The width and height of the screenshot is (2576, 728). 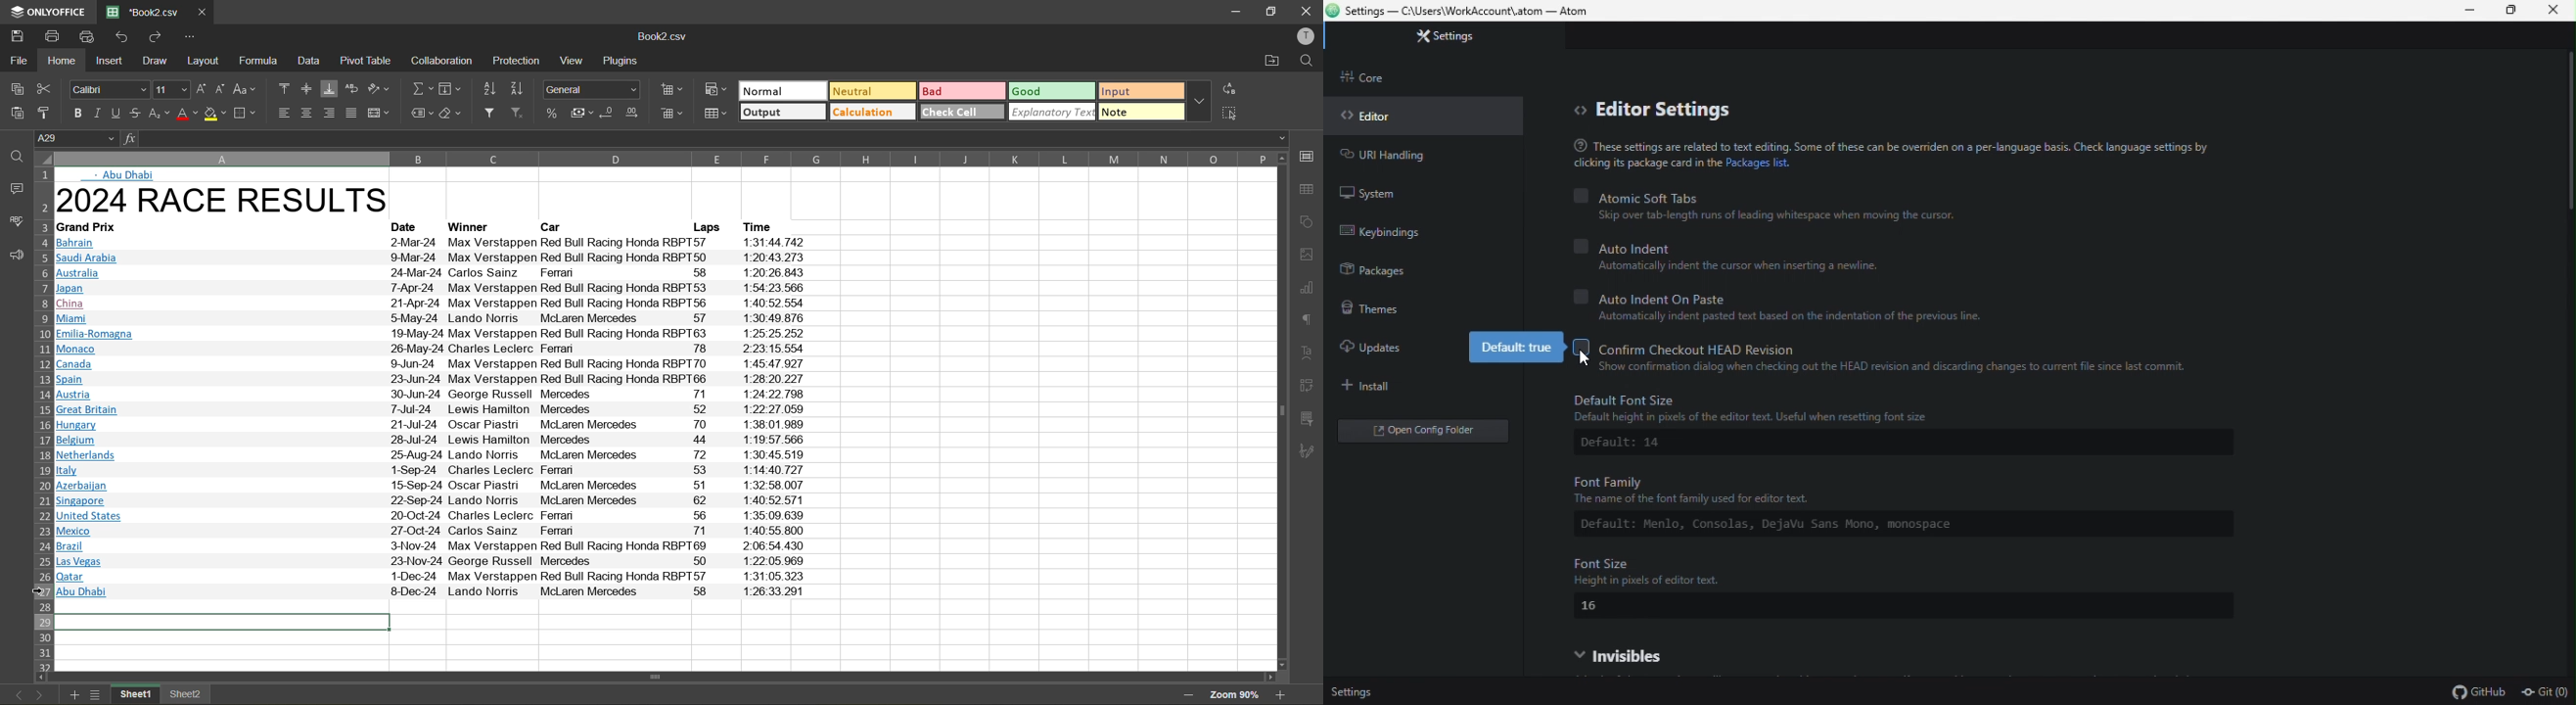 What do you see at coordinates (1308, 255) in the screenshot?
I see `images` at bounding box center [1308, 255].